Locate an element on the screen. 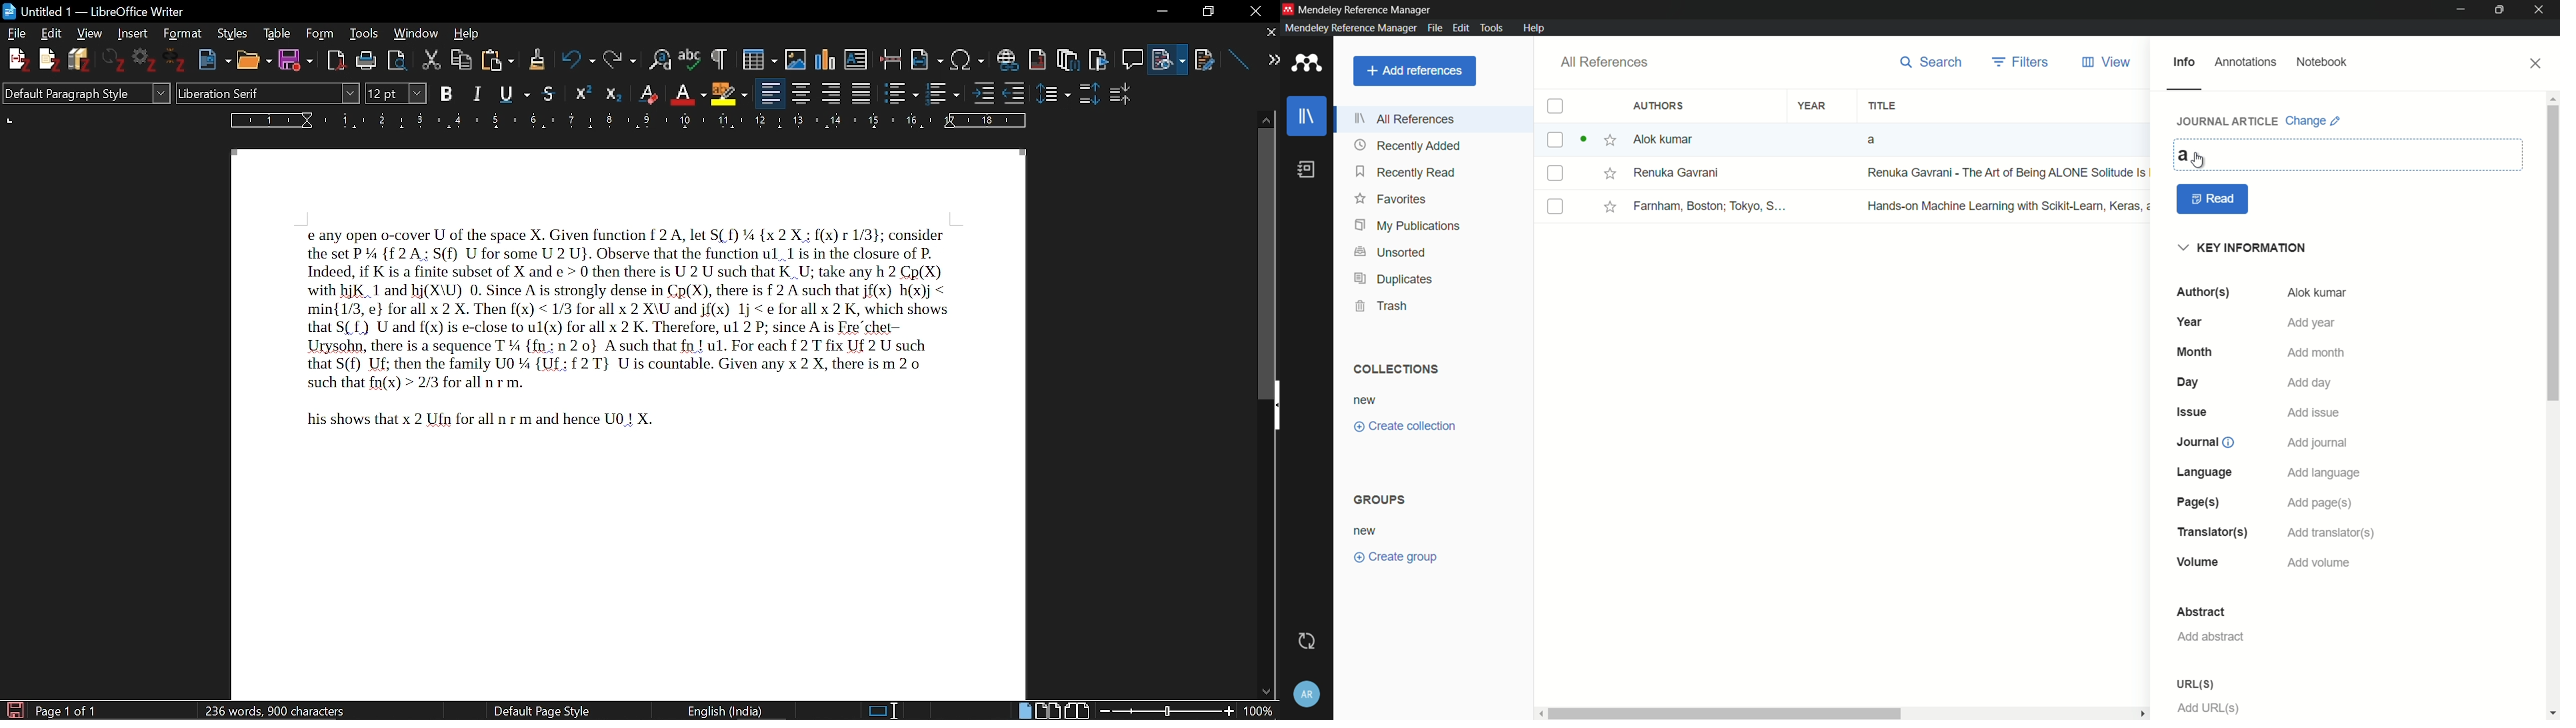 This screenshot has width=2576, height=728. Spell check is located at coordinates (690, 57).